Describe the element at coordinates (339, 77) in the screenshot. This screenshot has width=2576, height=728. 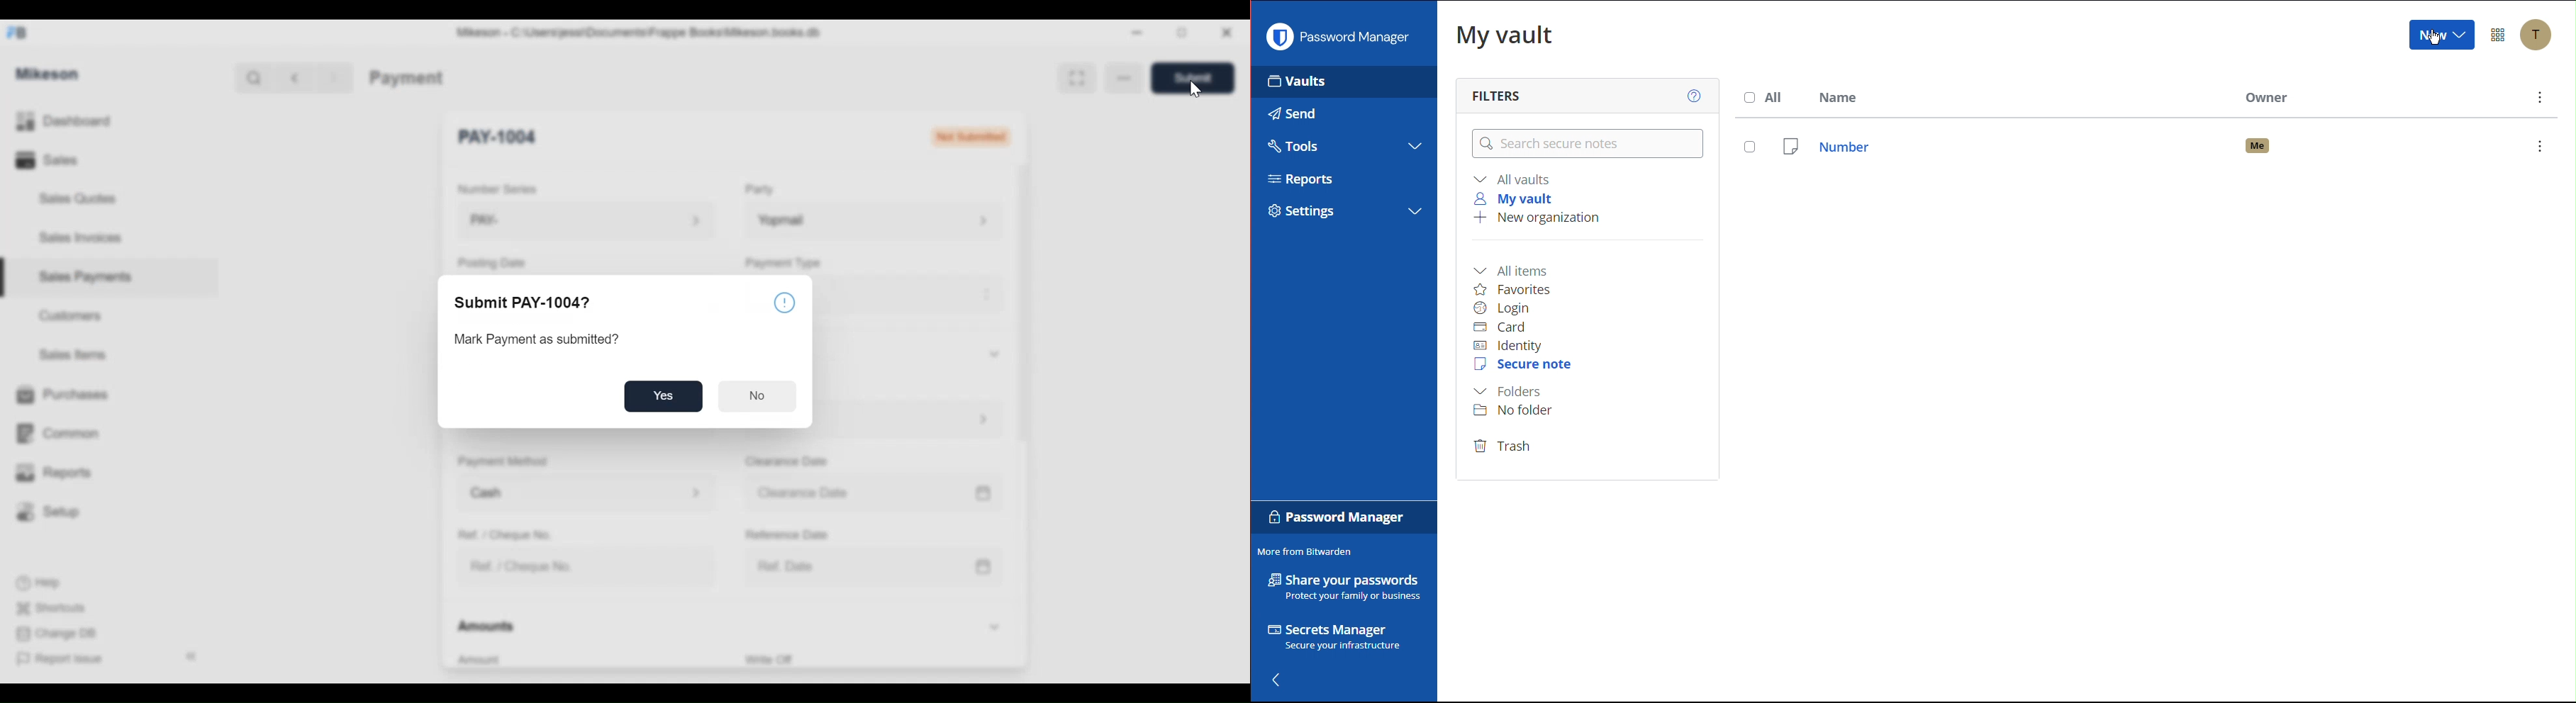
I see `Forward` at that location.